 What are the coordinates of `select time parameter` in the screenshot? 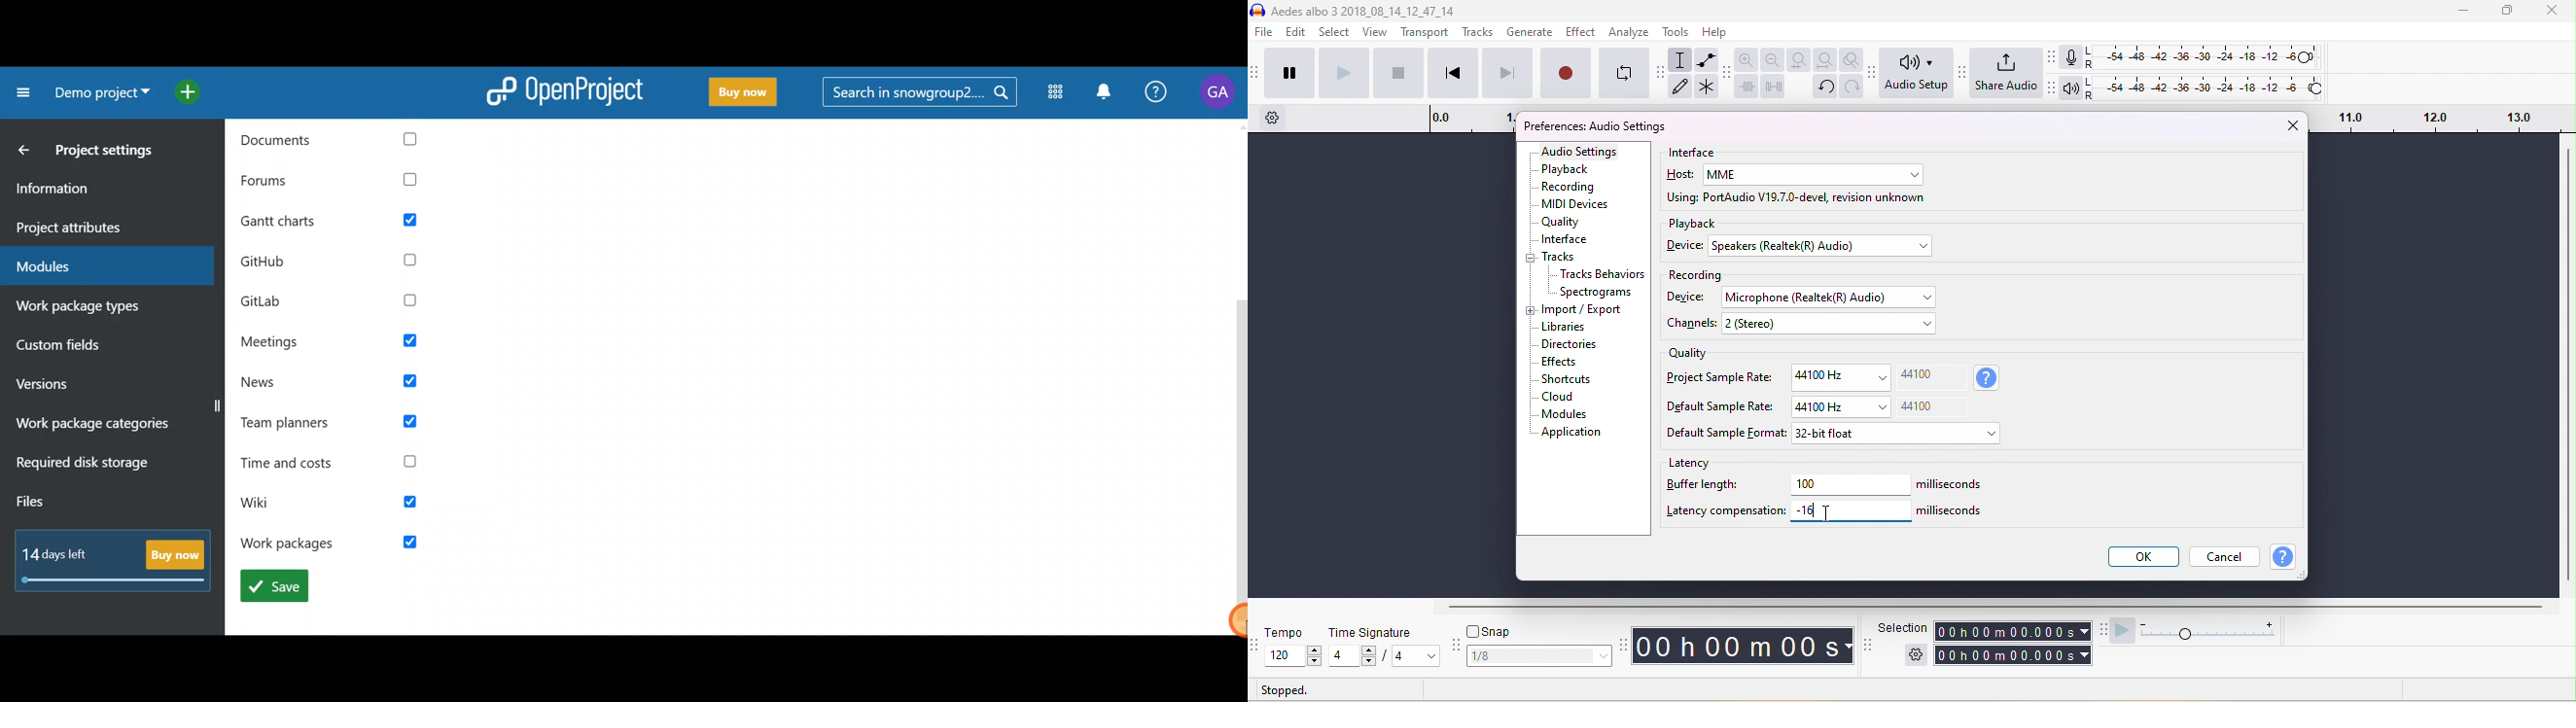 It's located at (2084, 631).